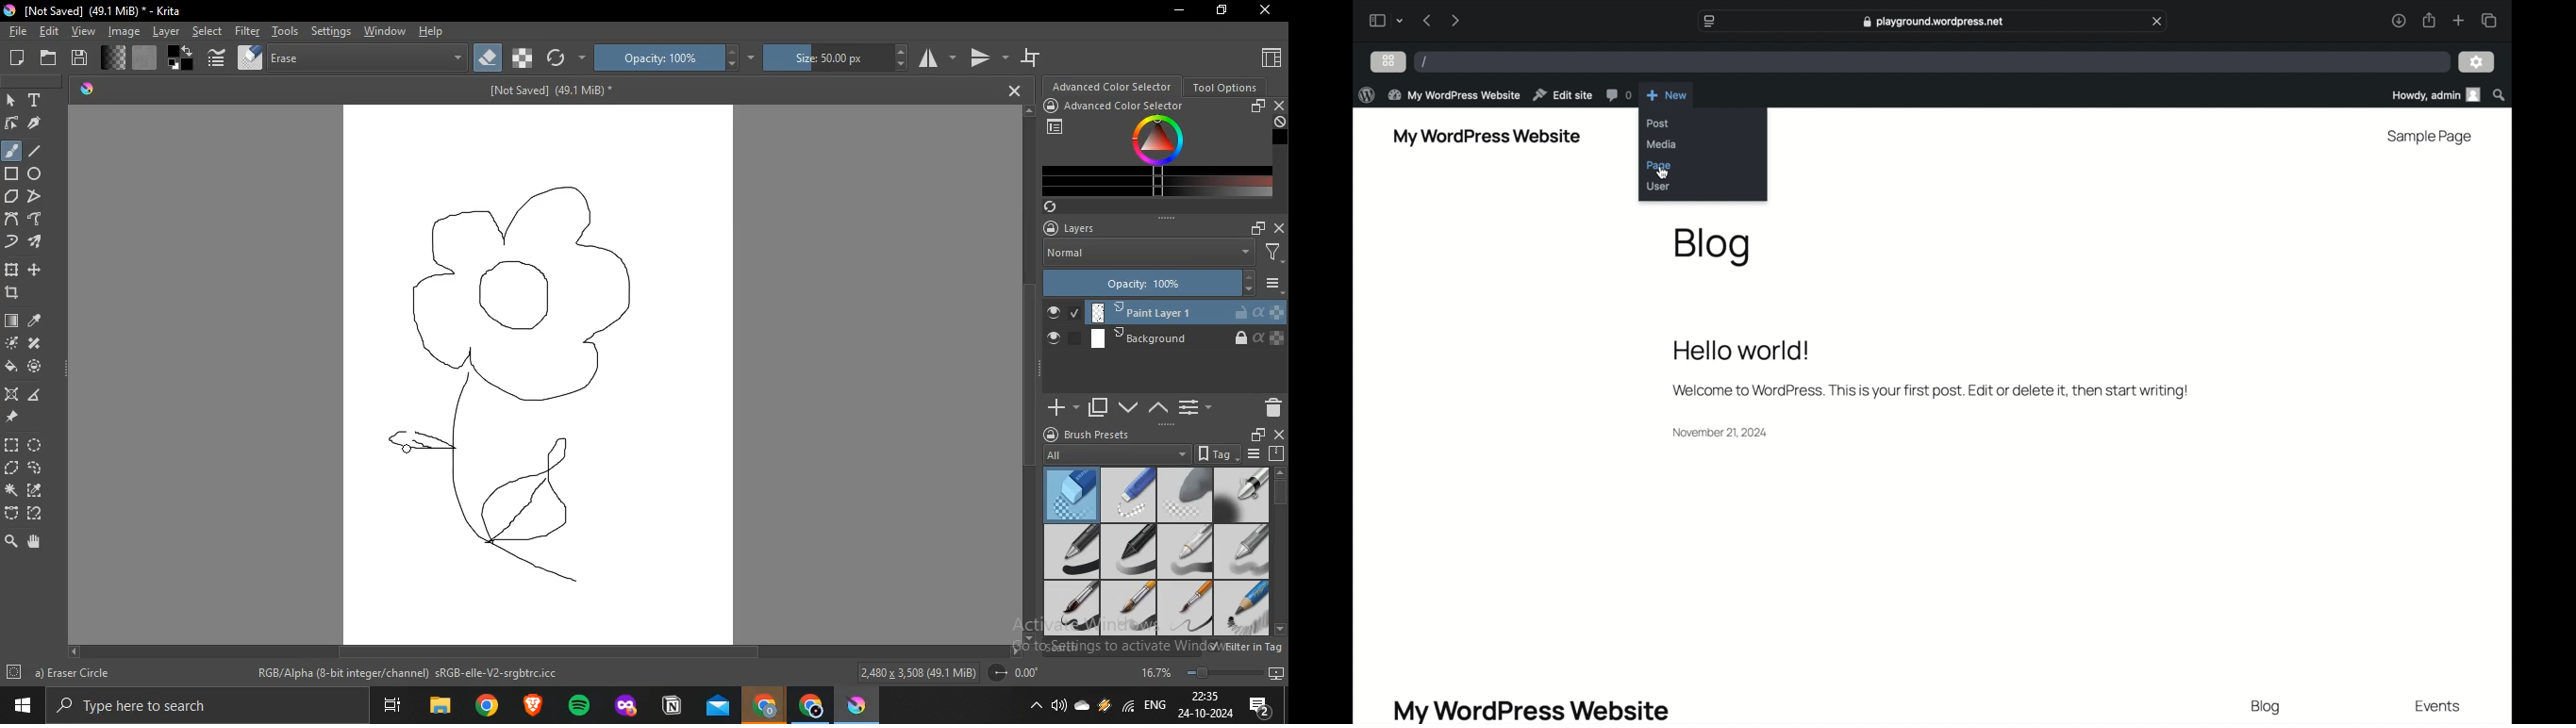  What do you see at coordinates (80, 58) in the screenshot?
I see `save ` at bounding box center [80, 58].